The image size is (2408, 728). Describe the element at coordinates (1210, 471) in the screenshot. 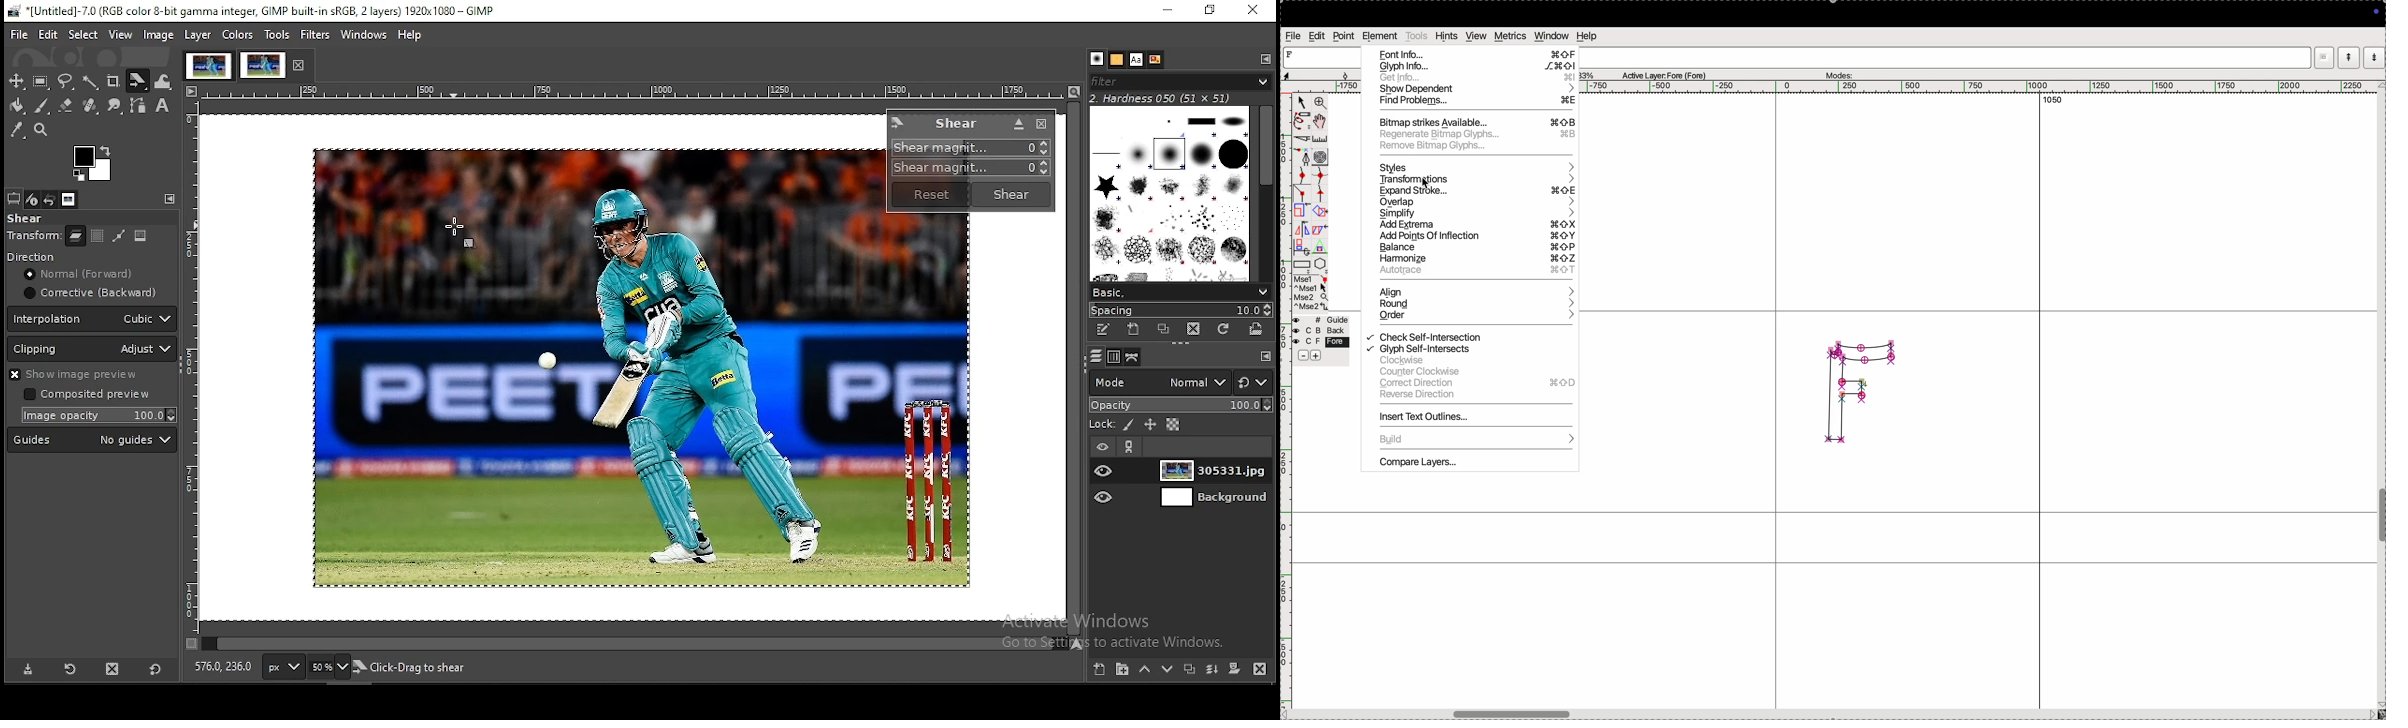

I see `layer` at that location.